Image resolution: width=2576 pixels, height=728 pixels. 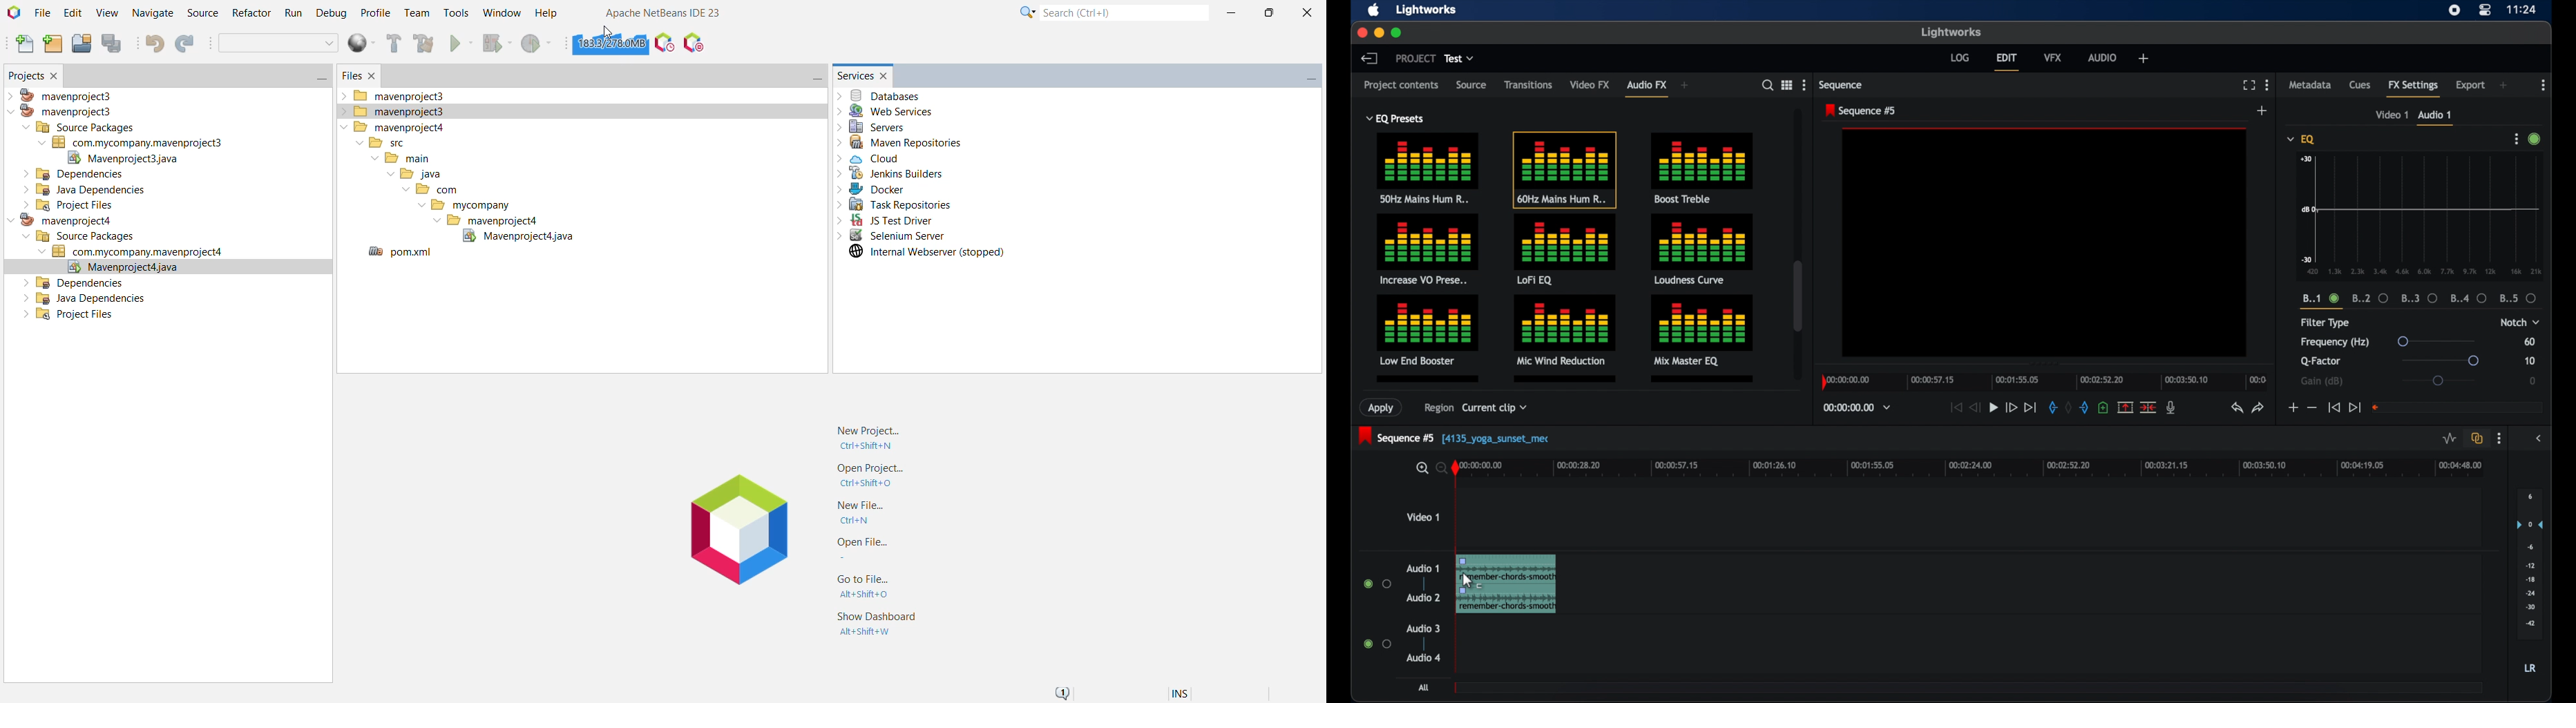 I want to click on slider, so click(x=2439, y=381).